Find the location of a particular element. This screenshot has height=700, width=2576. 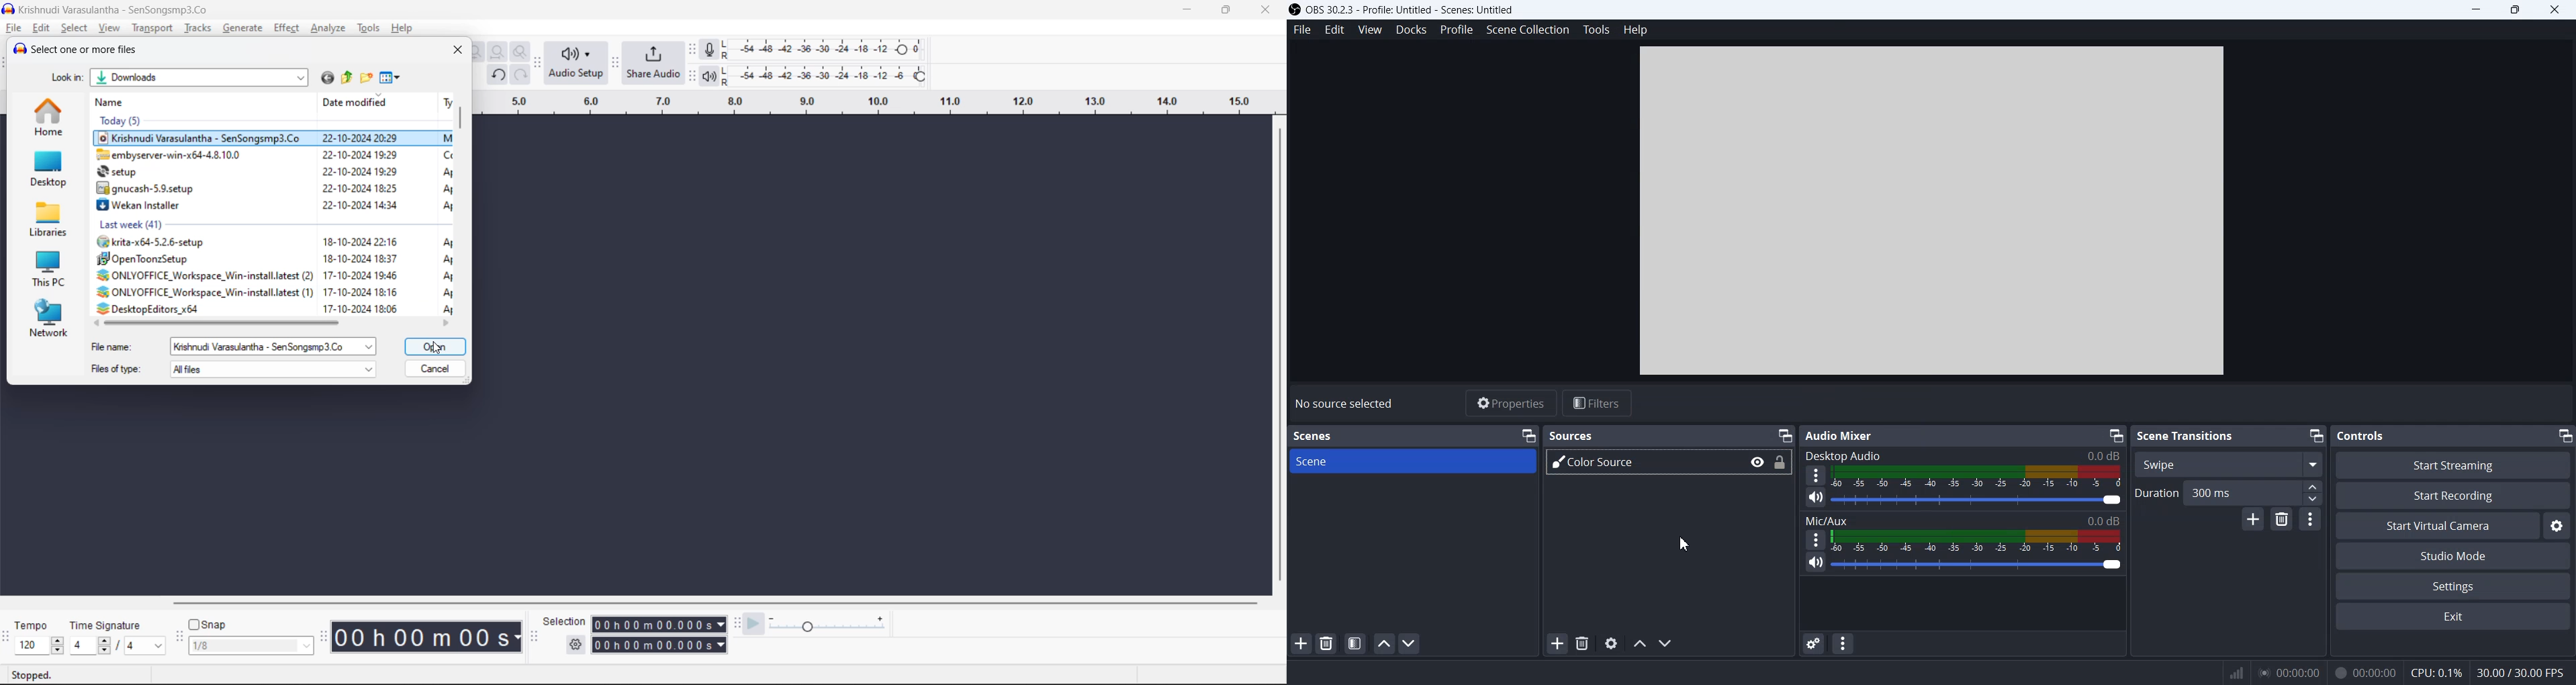

More is located at coordinates (1816, 475).